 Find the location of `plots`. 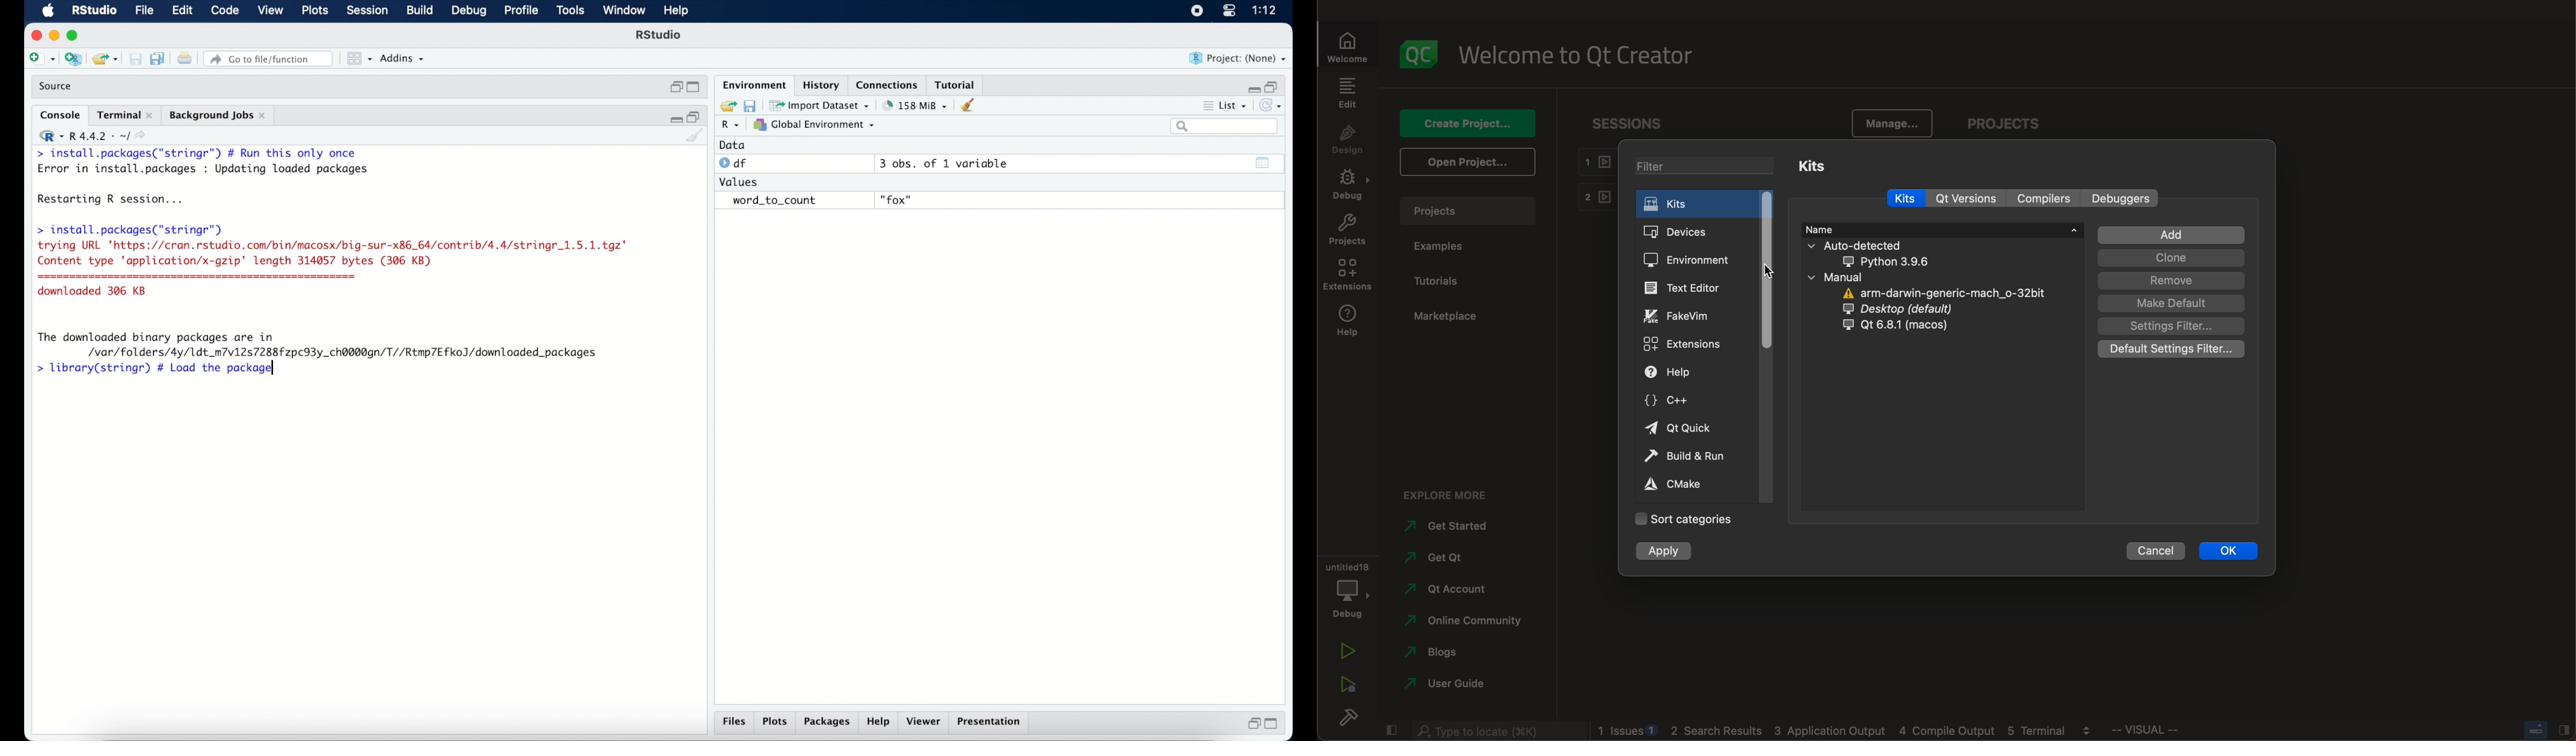

plots is located at coordinates (775, 722).